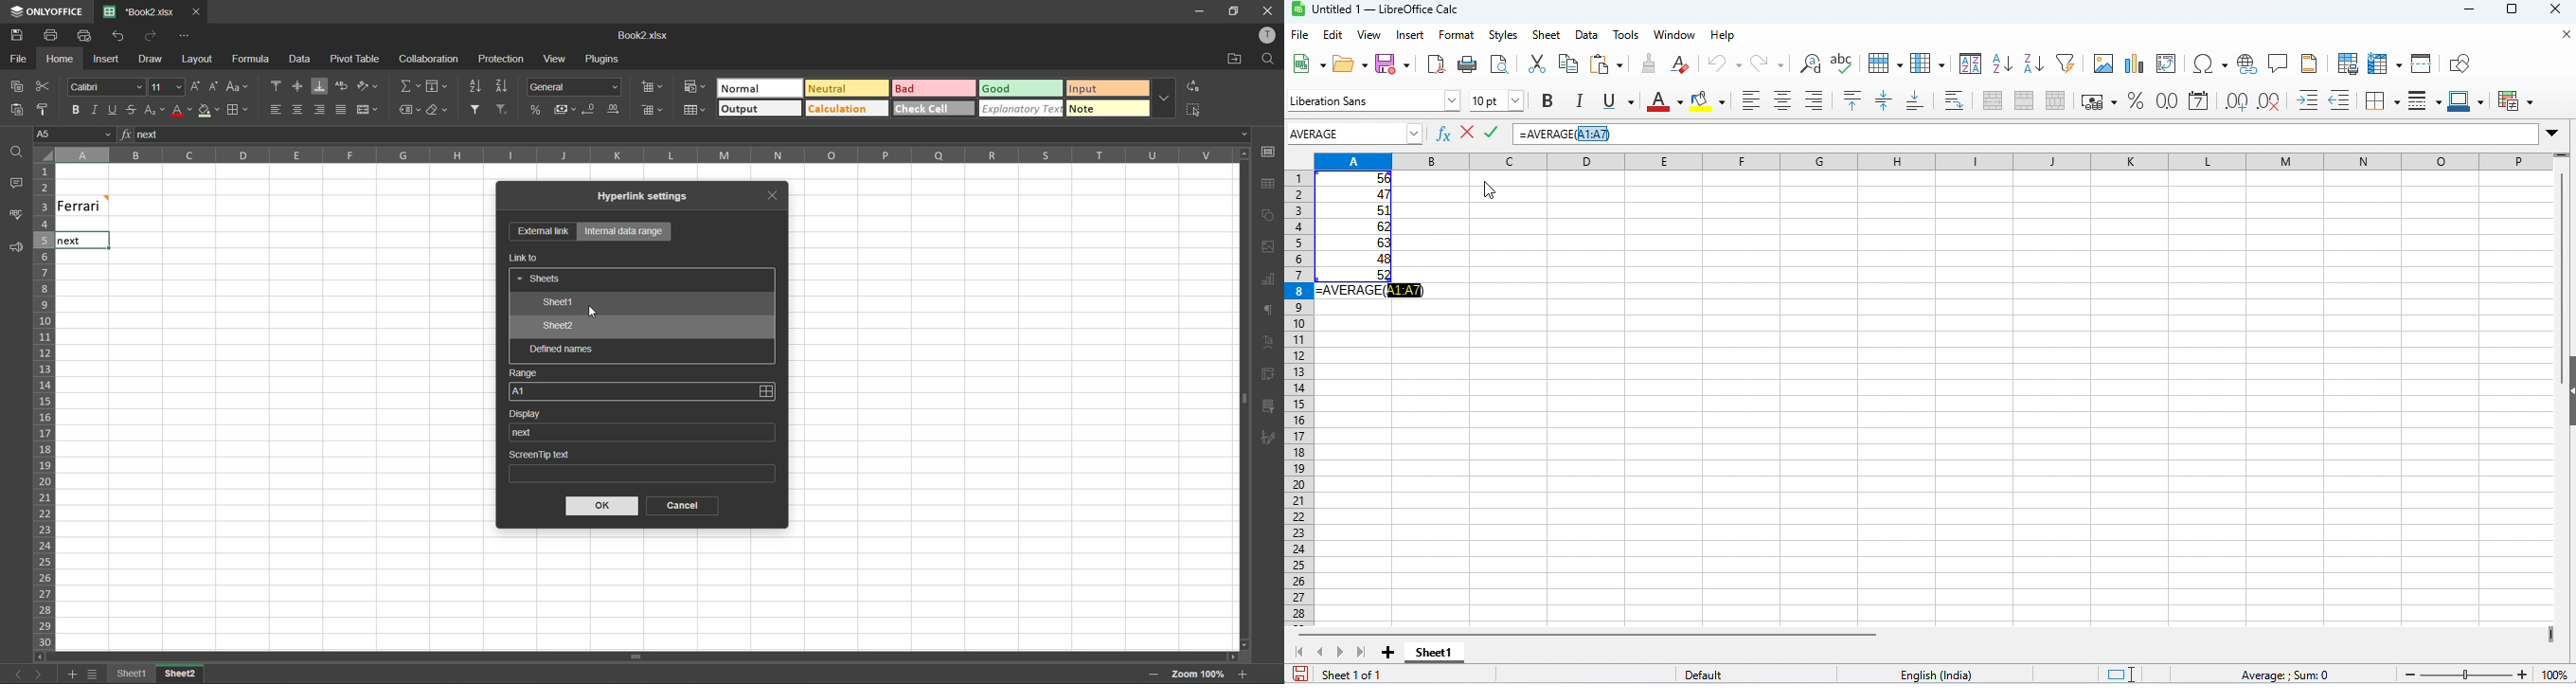 Image resolution: width=2576 pixels, height=700 pixels. Describe the element at coordinates (559, 327) in the screenshot. I see `sheet2` at that location.